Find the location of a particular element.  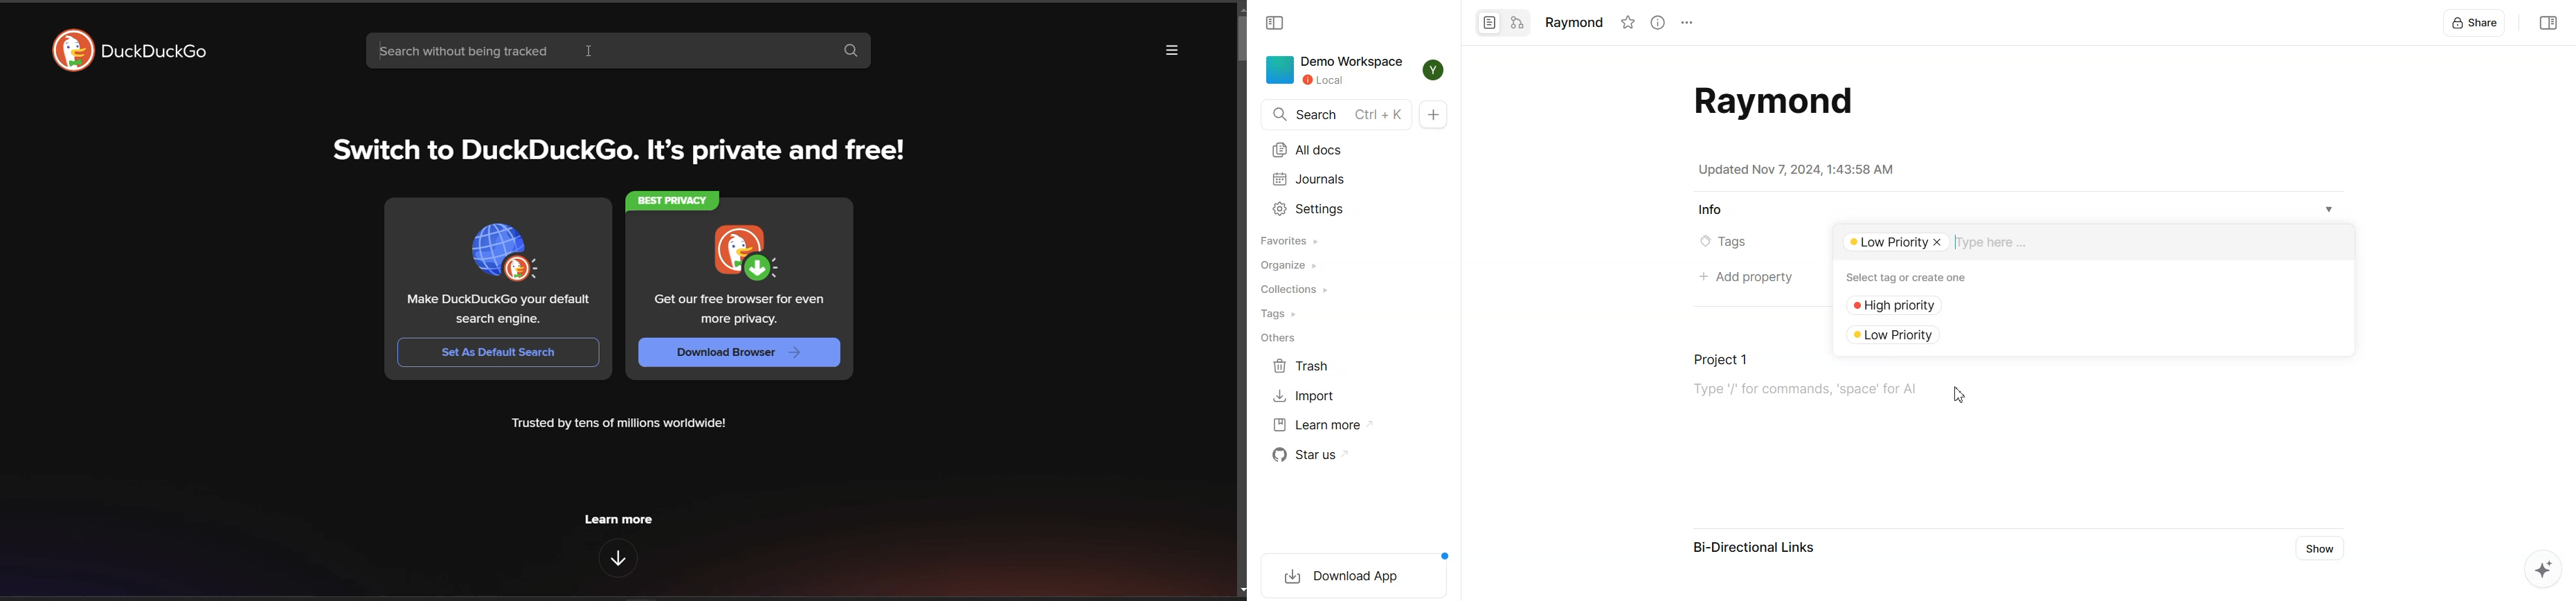

Favorites is located at coordinates (1291, 240).